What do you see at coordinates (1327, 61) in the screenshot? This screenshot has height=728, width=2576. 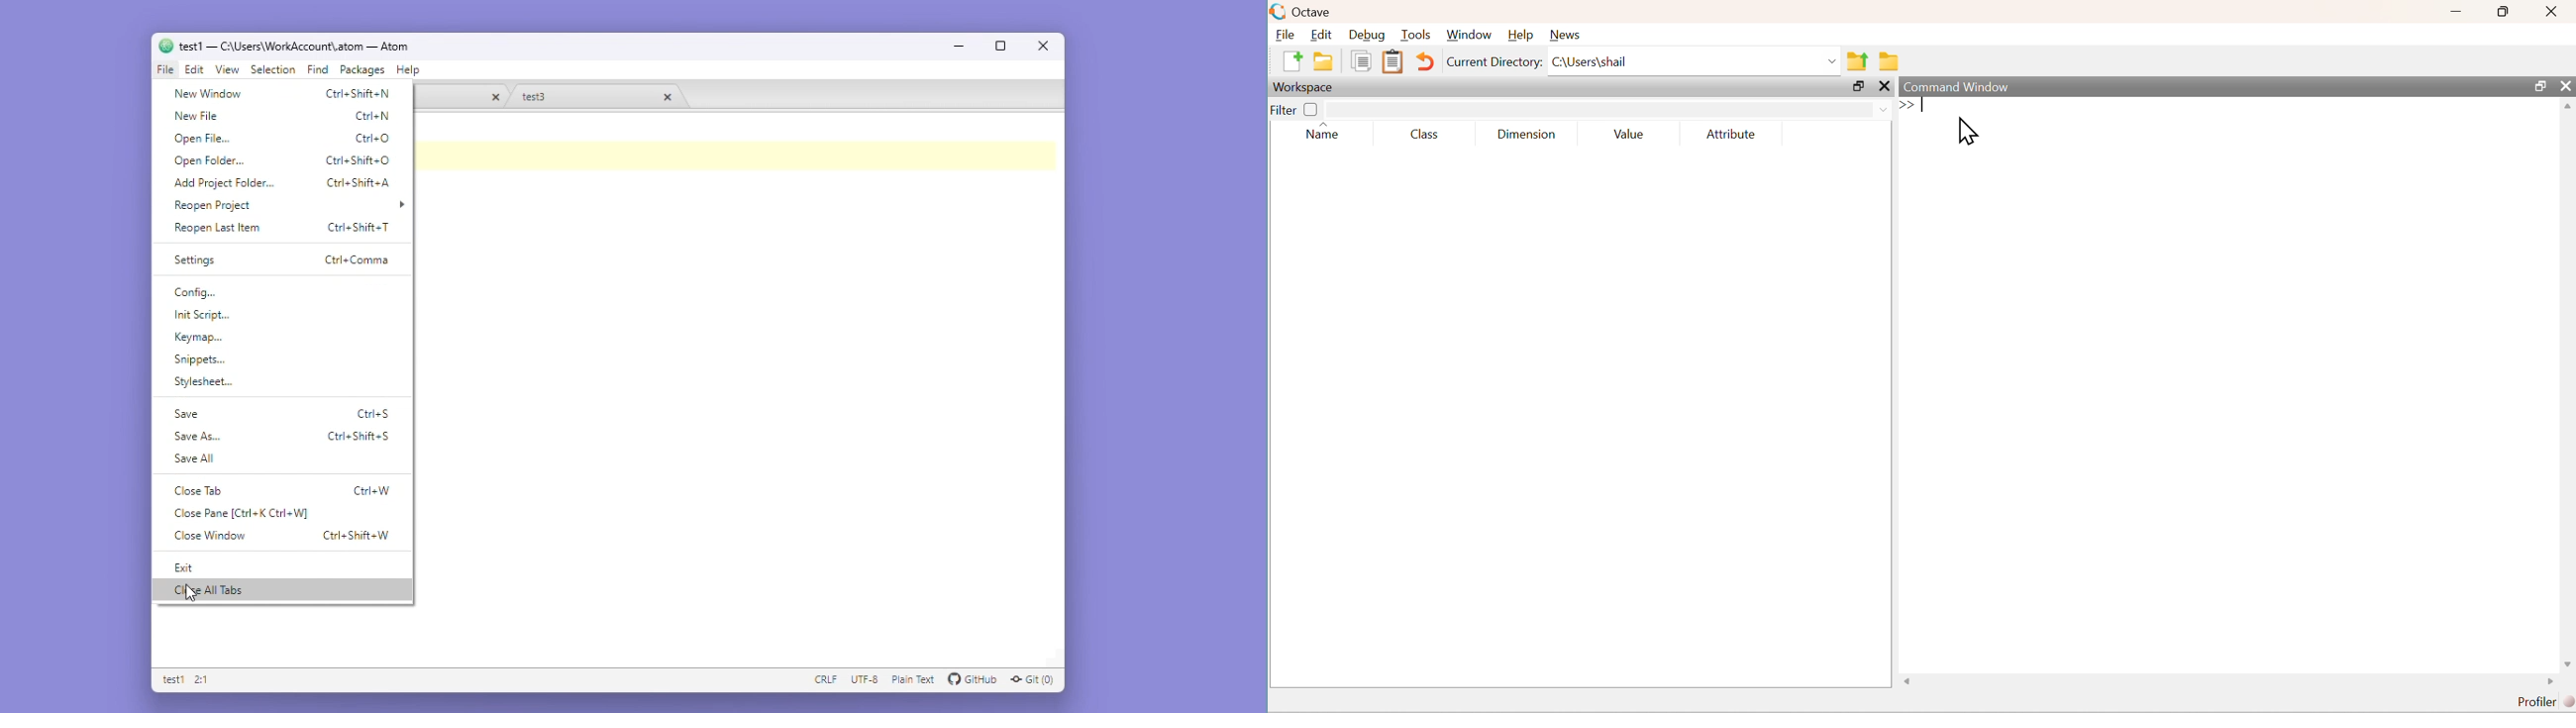 I see `open and existing file` at bounding box center [1327, 61].